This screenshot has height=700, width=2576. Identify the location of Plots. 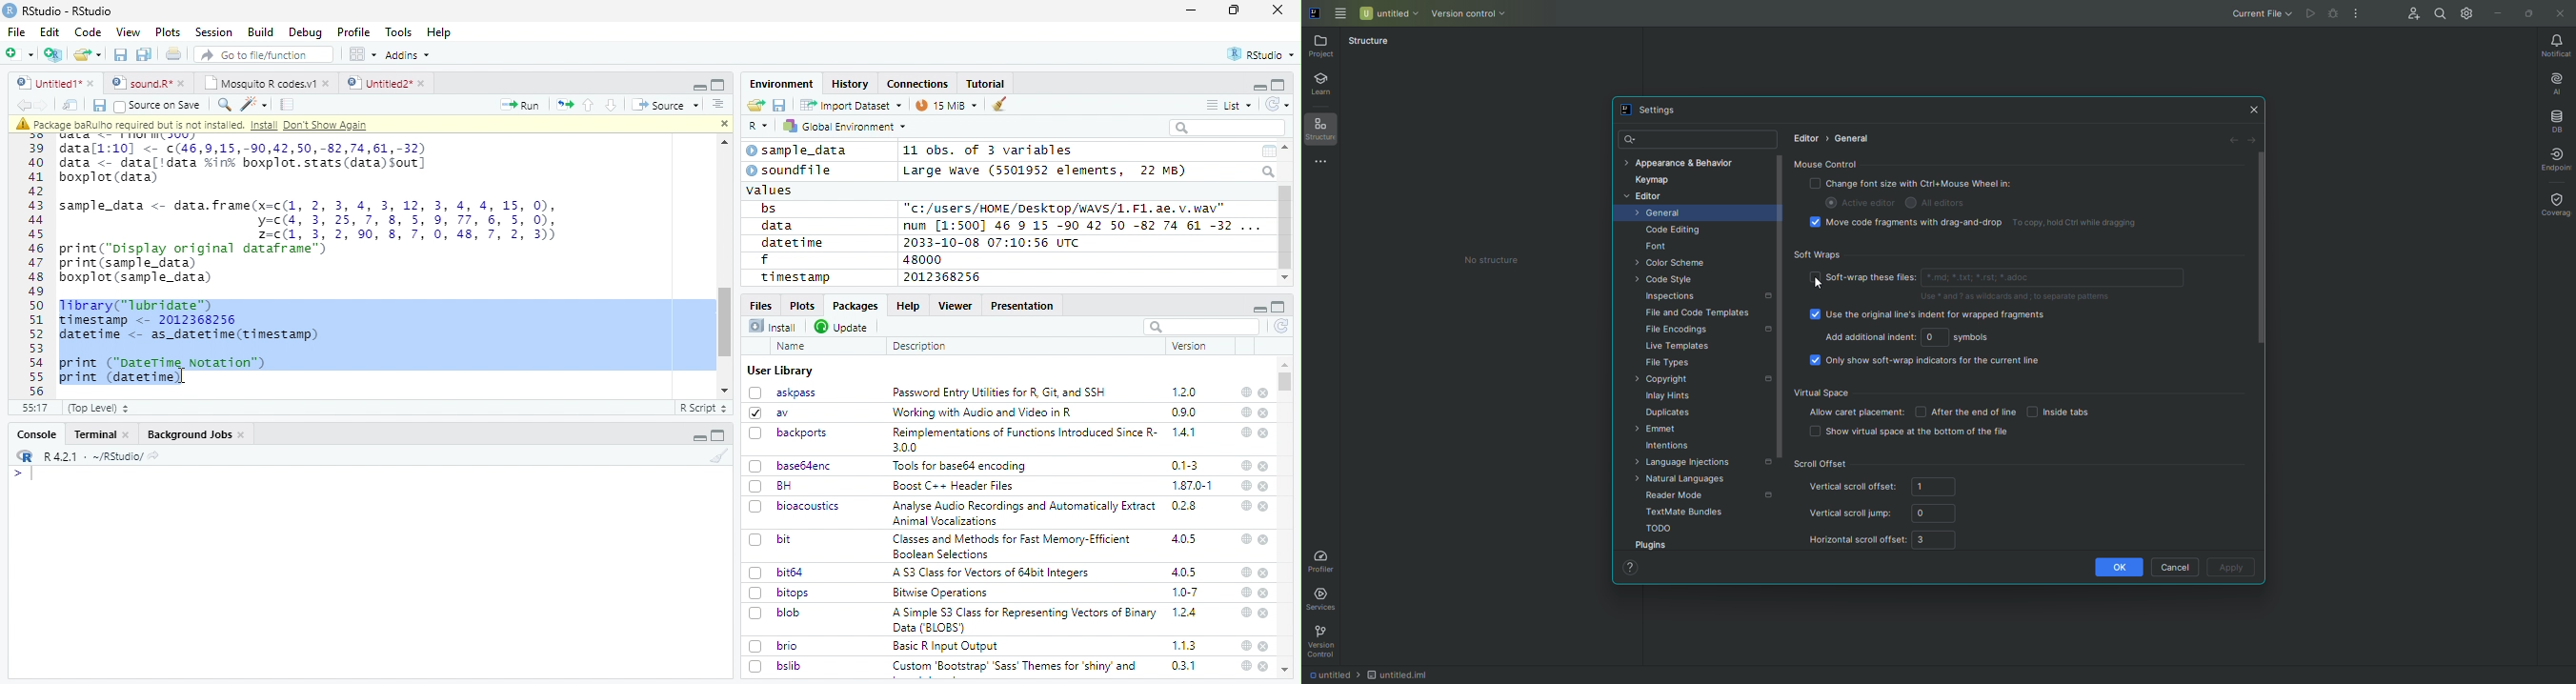
(801, 305).